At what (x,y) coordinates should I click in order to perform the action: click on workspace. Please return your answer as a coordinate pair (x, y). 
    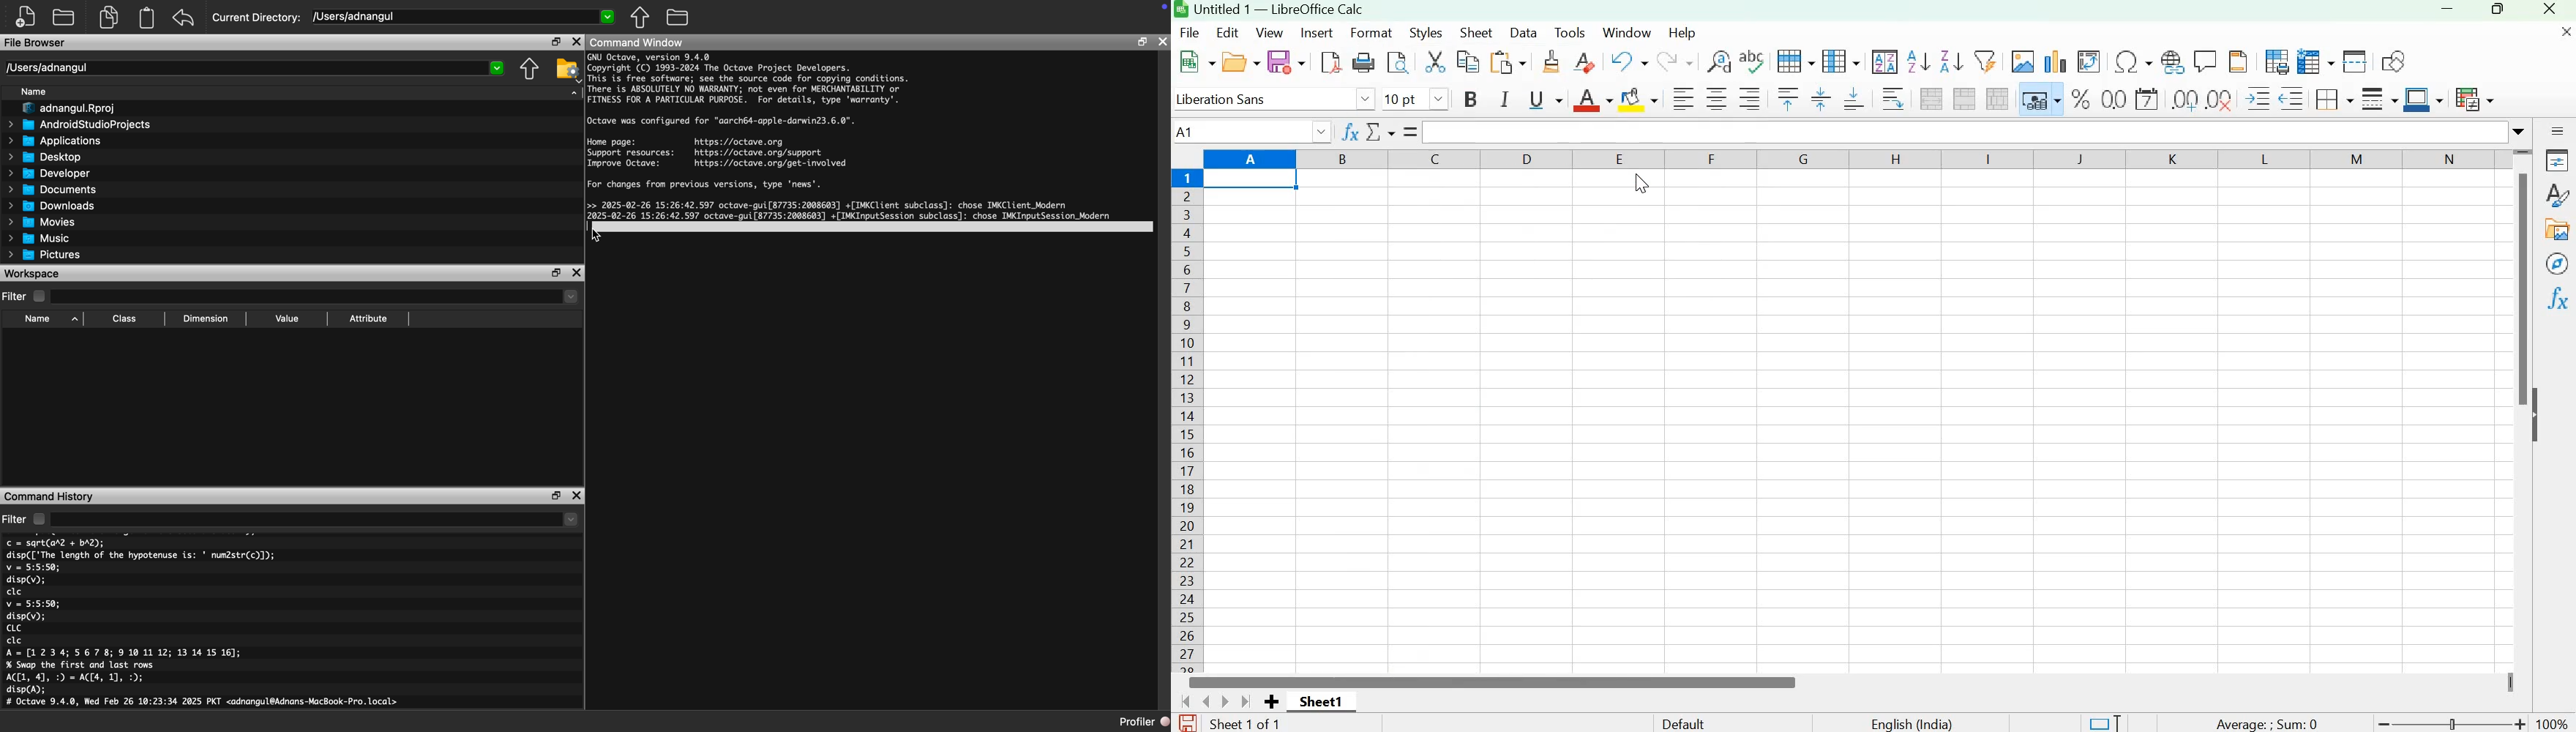
    Looking at the image, I should click on (1856, 421).